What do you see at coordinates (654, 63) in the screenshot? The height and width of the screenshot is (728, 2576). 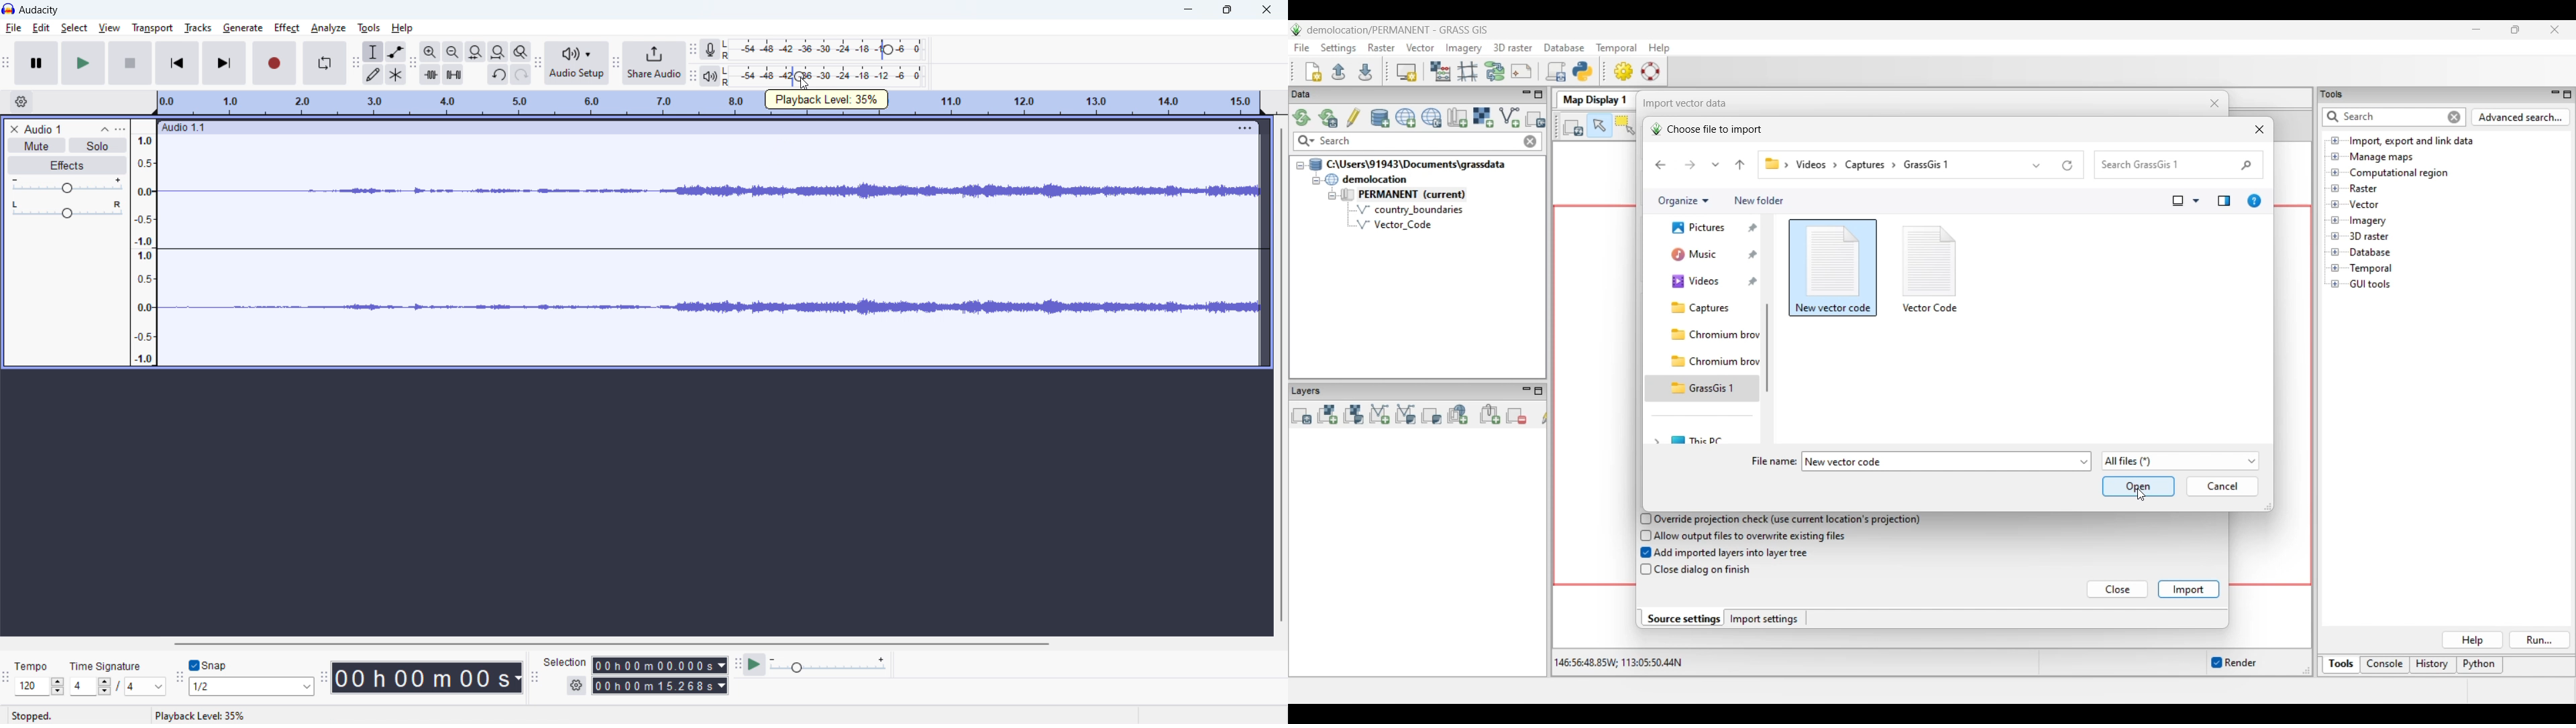 I see `share audio` at bounding box center [654, 63].